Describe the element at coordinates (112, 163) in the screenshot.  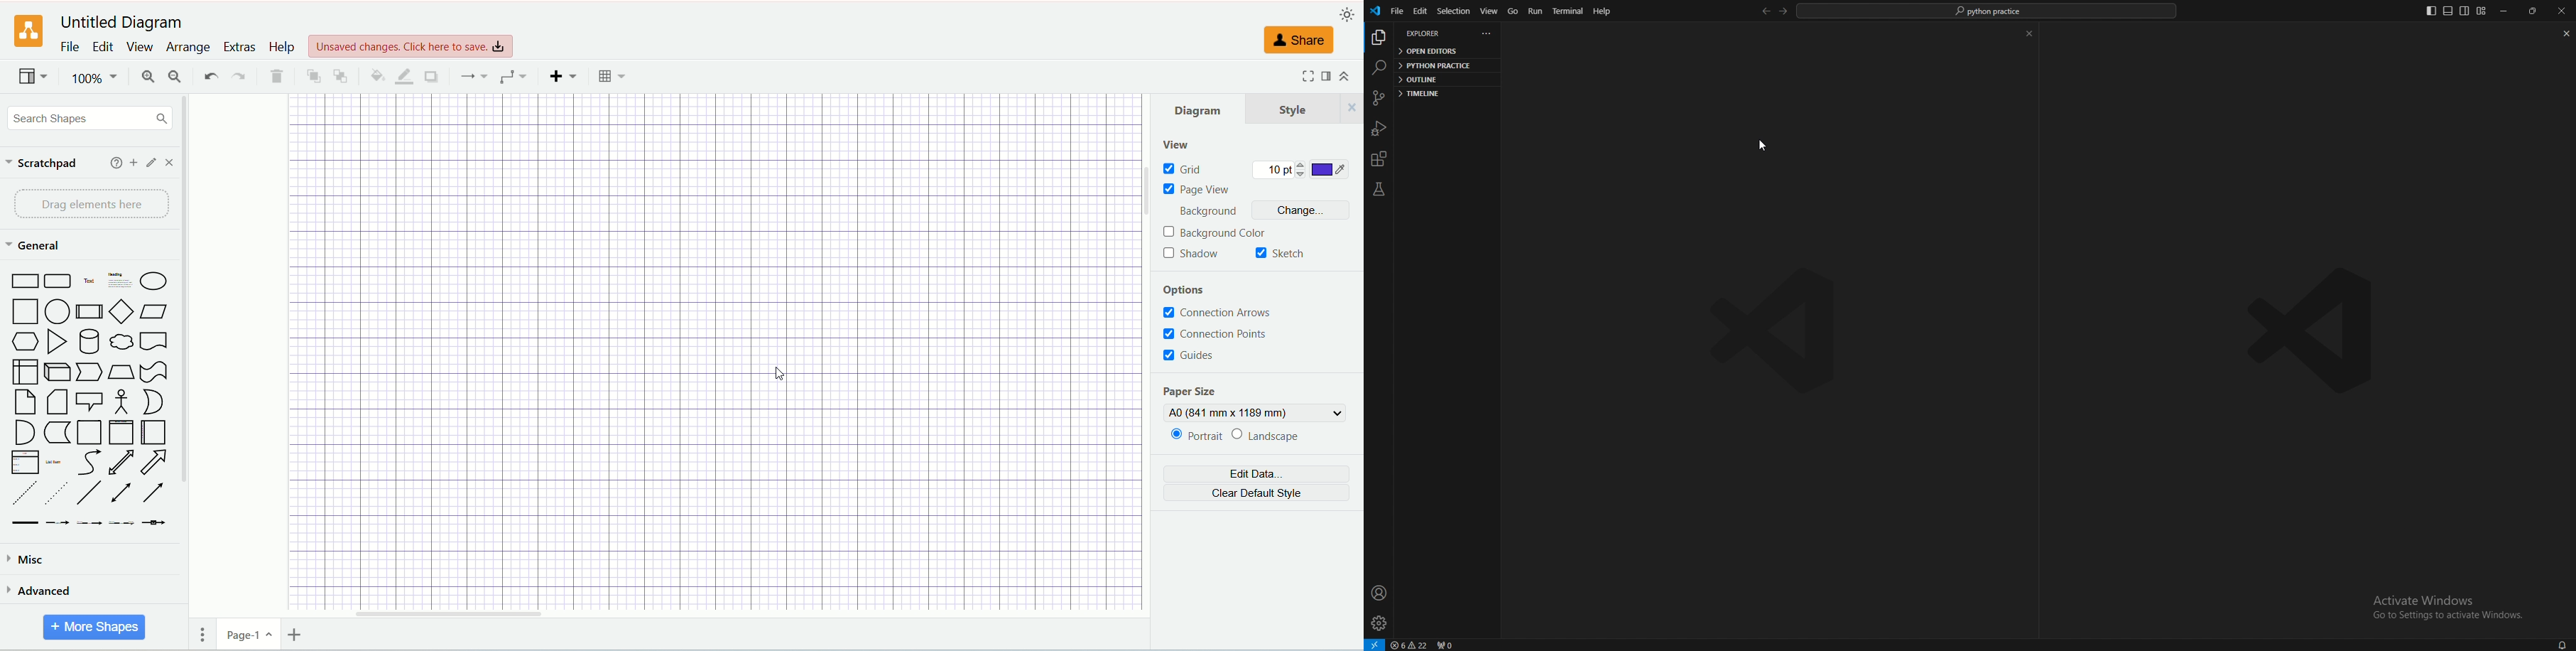
I see `help` at that location.